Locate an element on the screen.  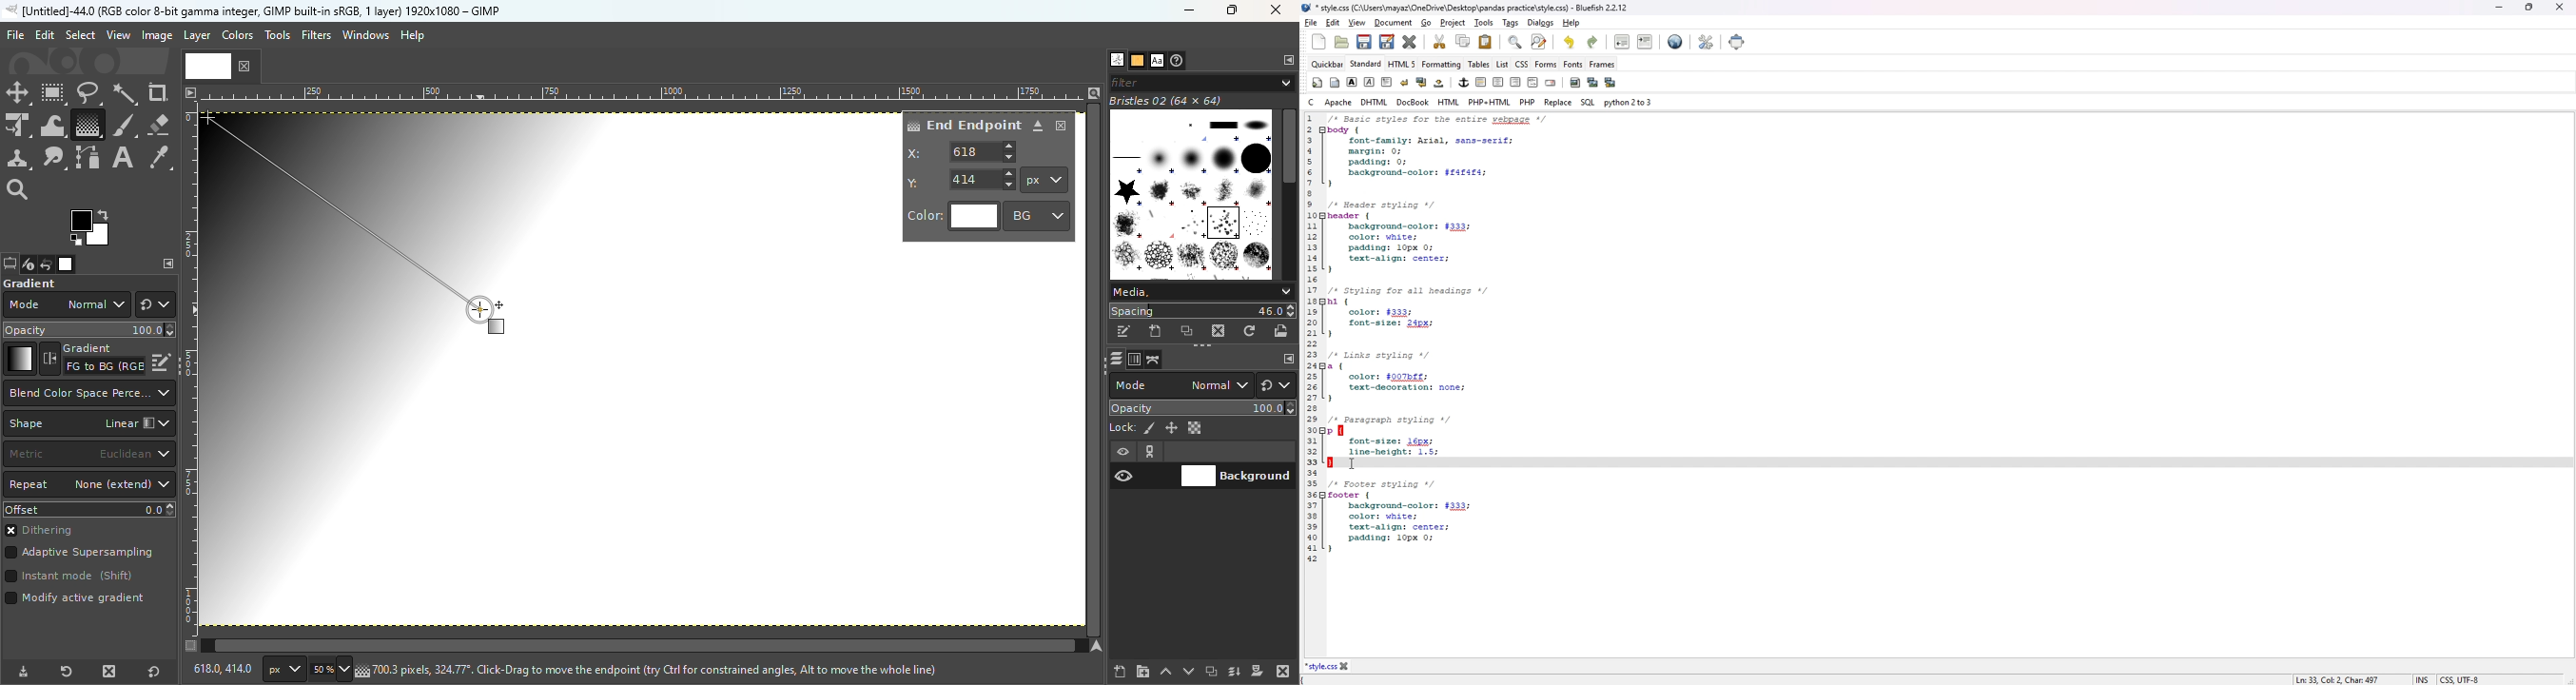
advanced find and replace is located at coordinates (1539, 41).